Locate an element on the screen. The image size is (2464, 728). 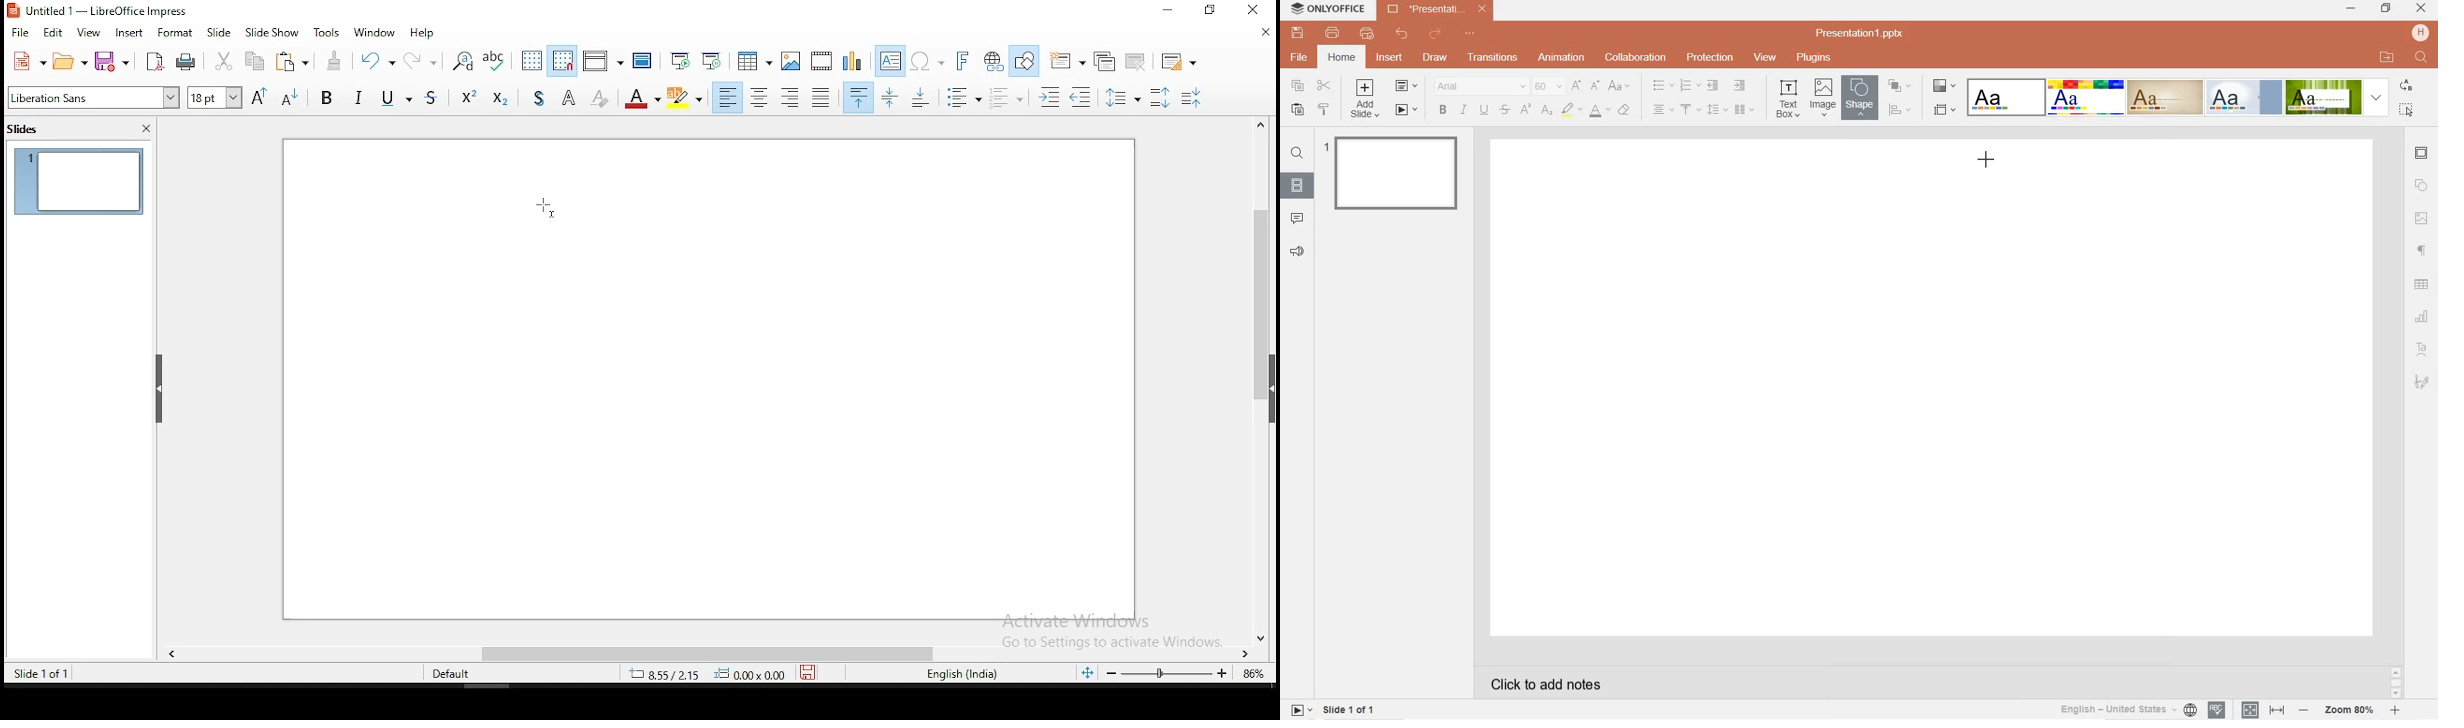
mouse poointer is located at coordinates (548, 208).